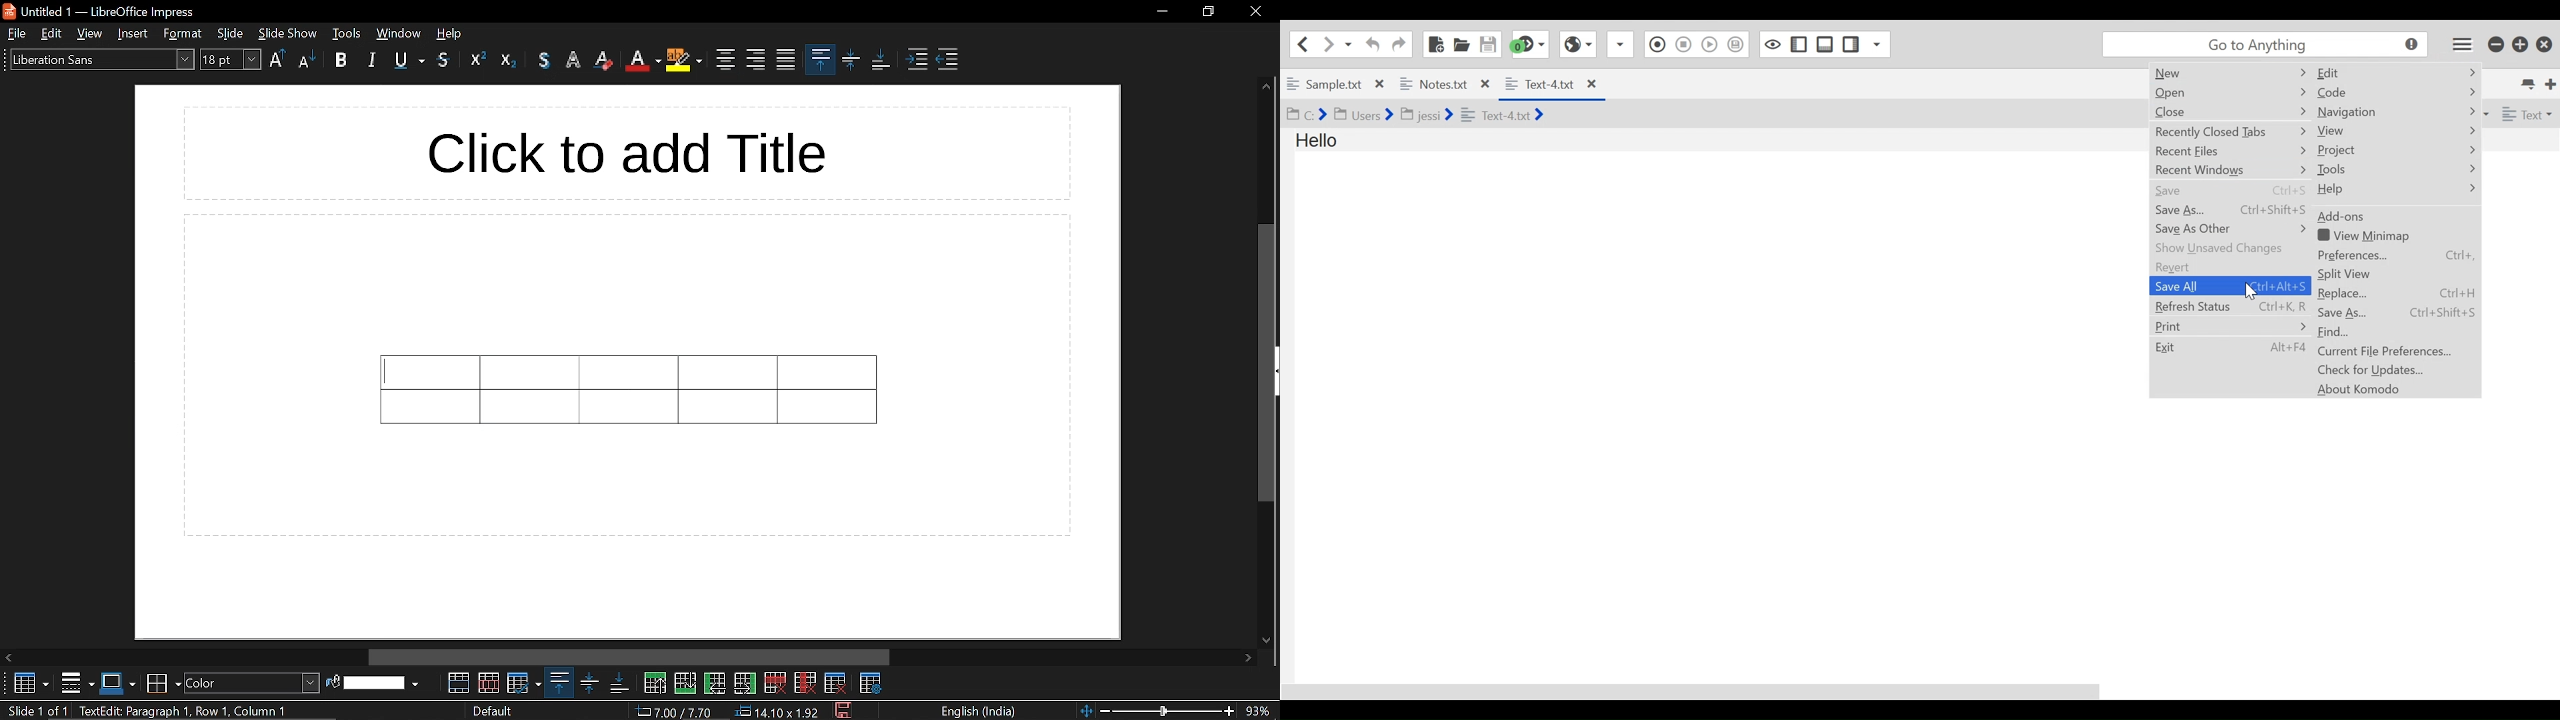 This screenshot has height=728, width=2576. I want to click on upper case, so click(277, 58).